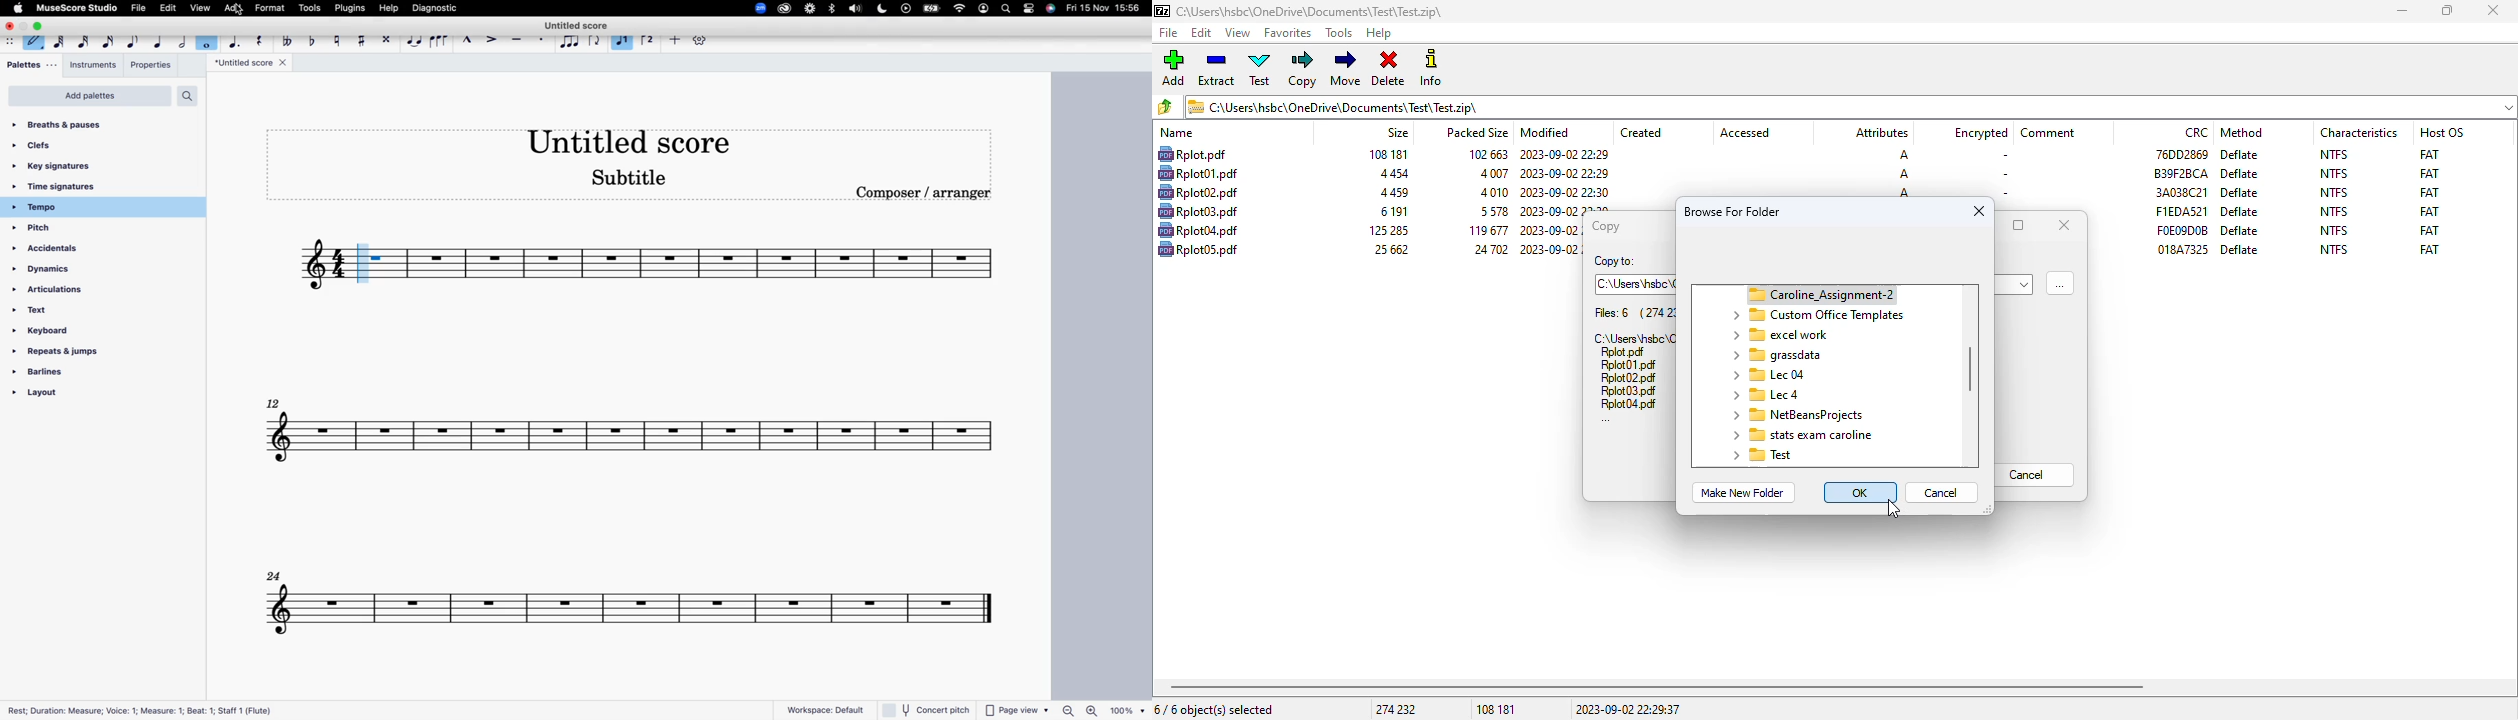 This screenshot has width=2520, height=728. I want to click on FAT, so click(2429, 153).